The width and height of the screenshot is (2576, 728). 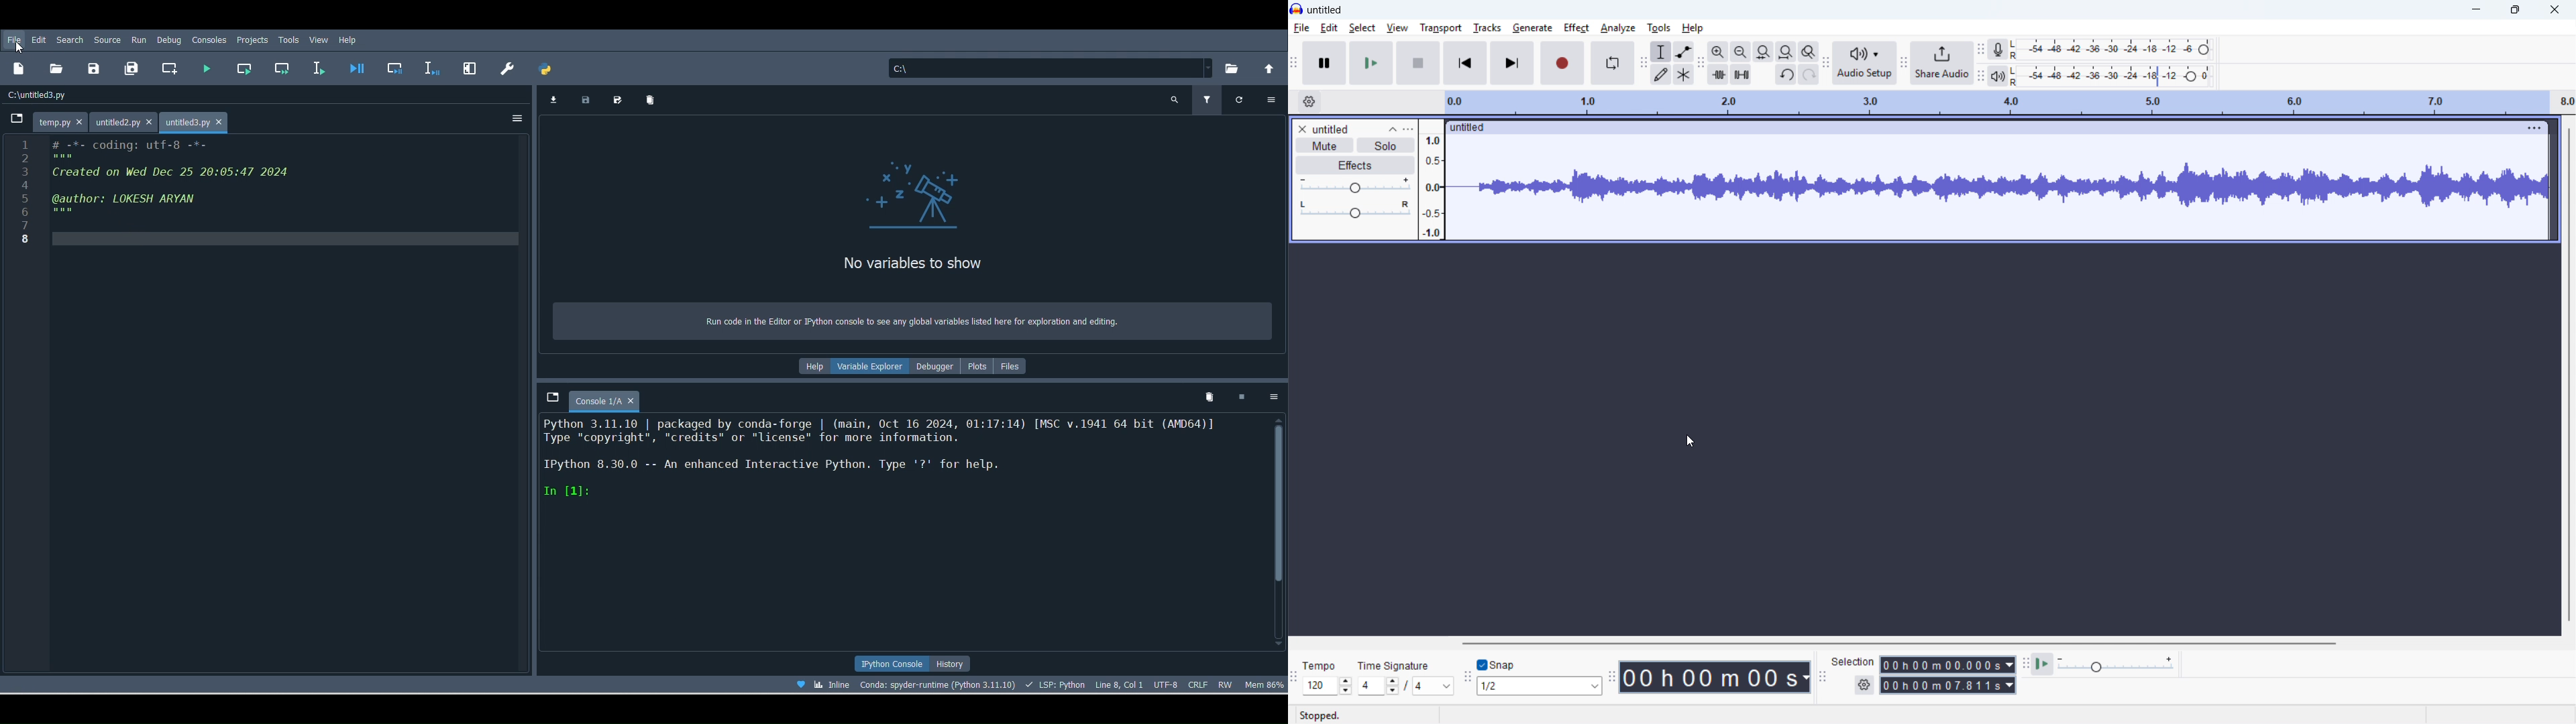 I want to click on silence audio selection, so click(x=1741, y=74).